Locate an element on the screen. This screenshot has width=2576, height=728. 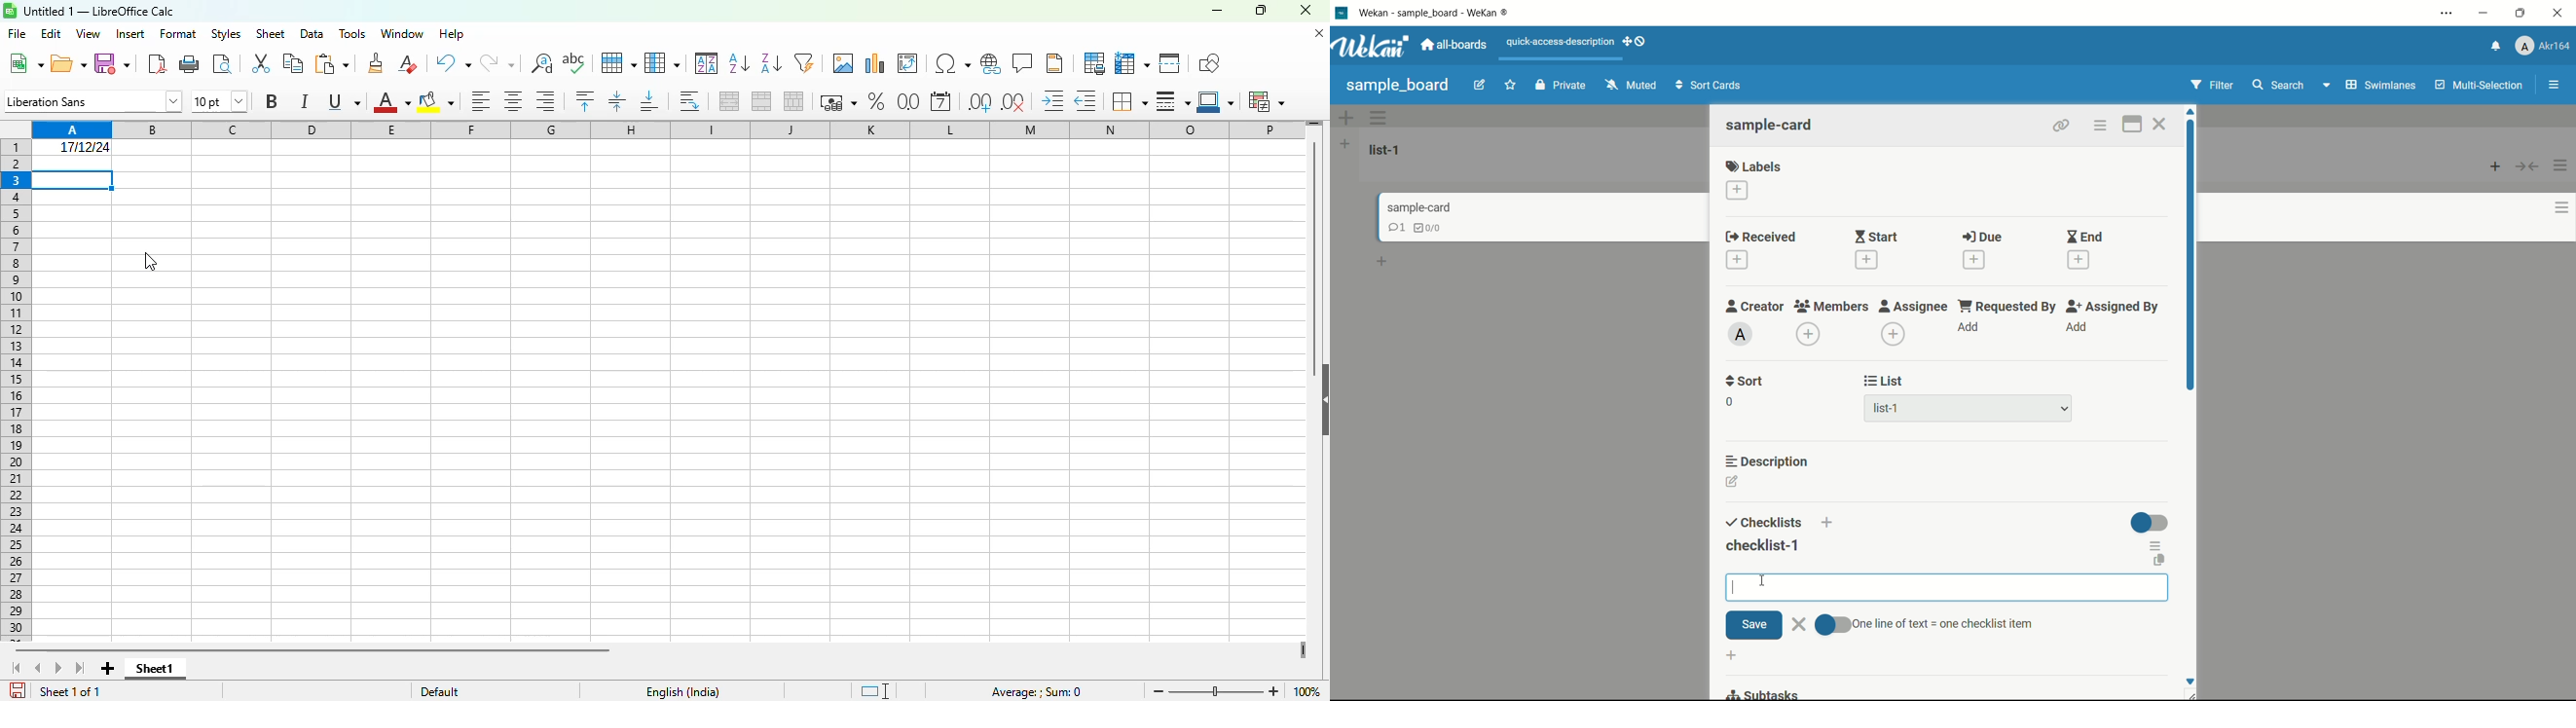
align bottom is located at coordinates (649, 101).